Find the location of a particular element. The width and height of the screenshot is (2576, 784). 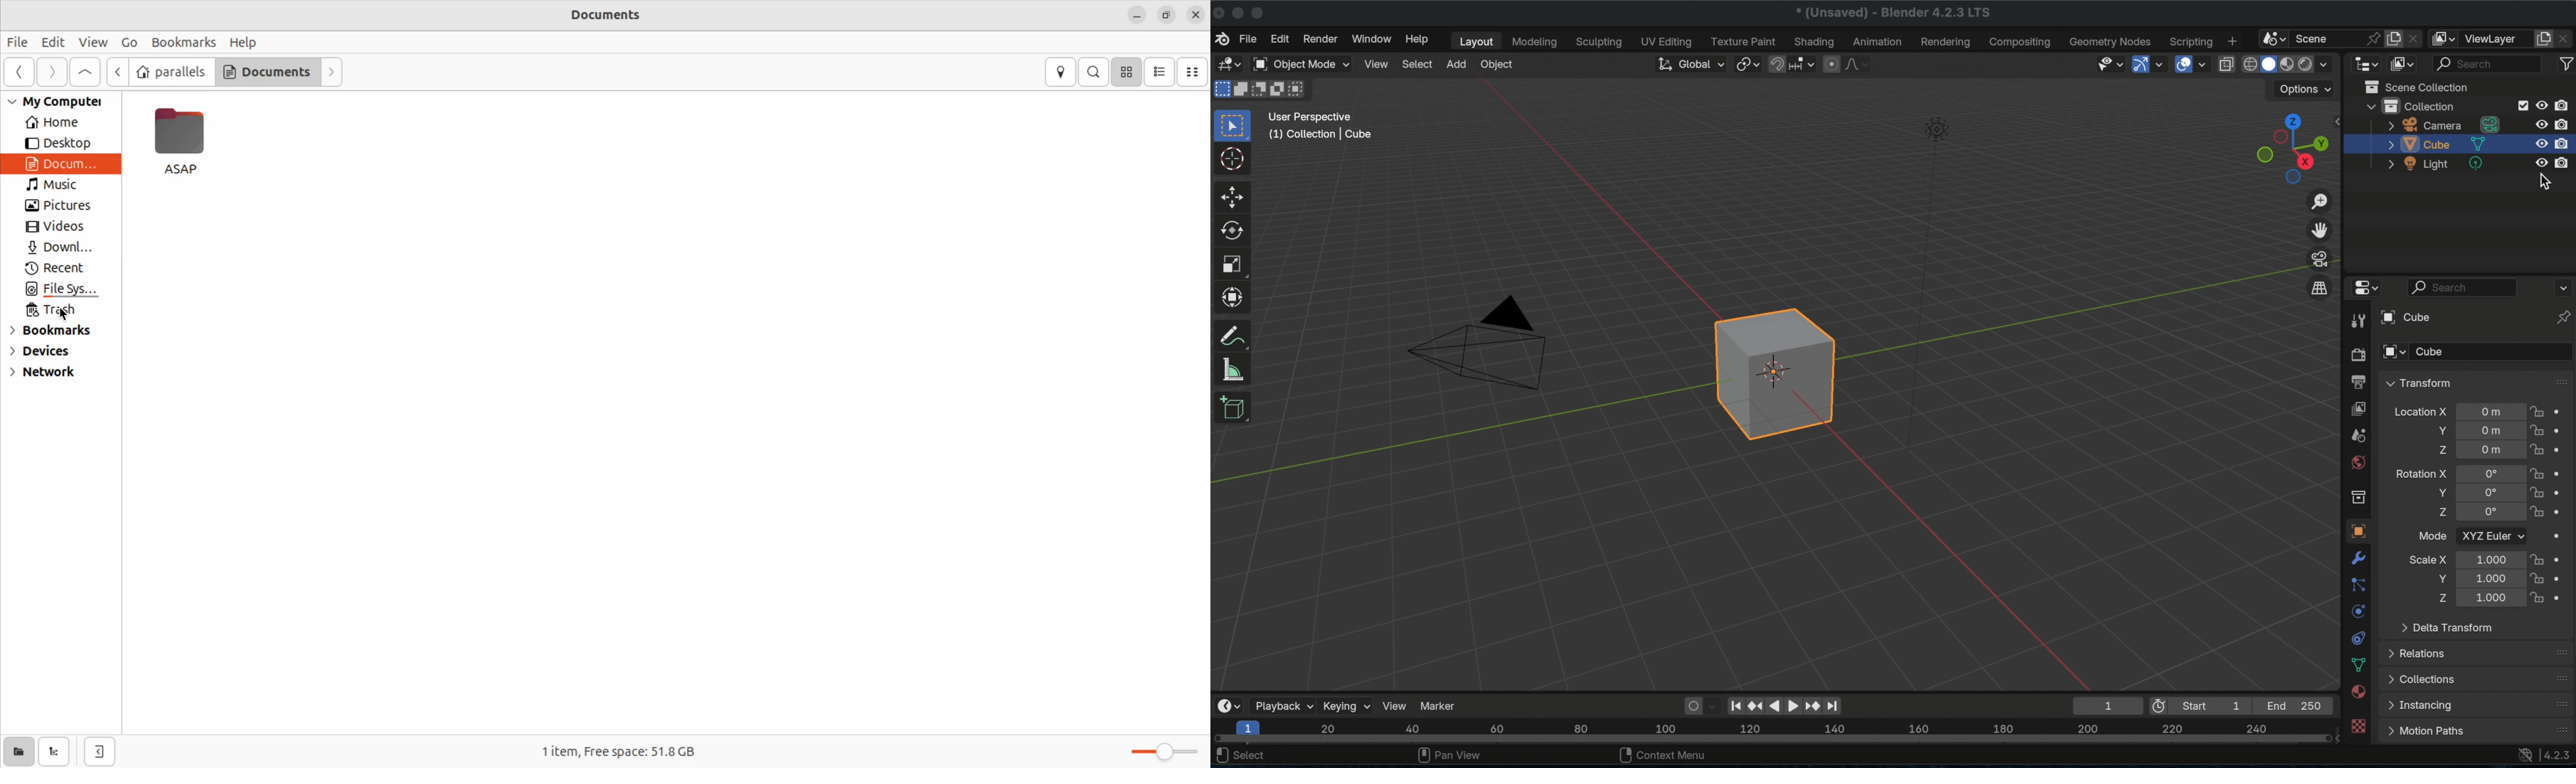

parallels is located at coordinates (170, 72).